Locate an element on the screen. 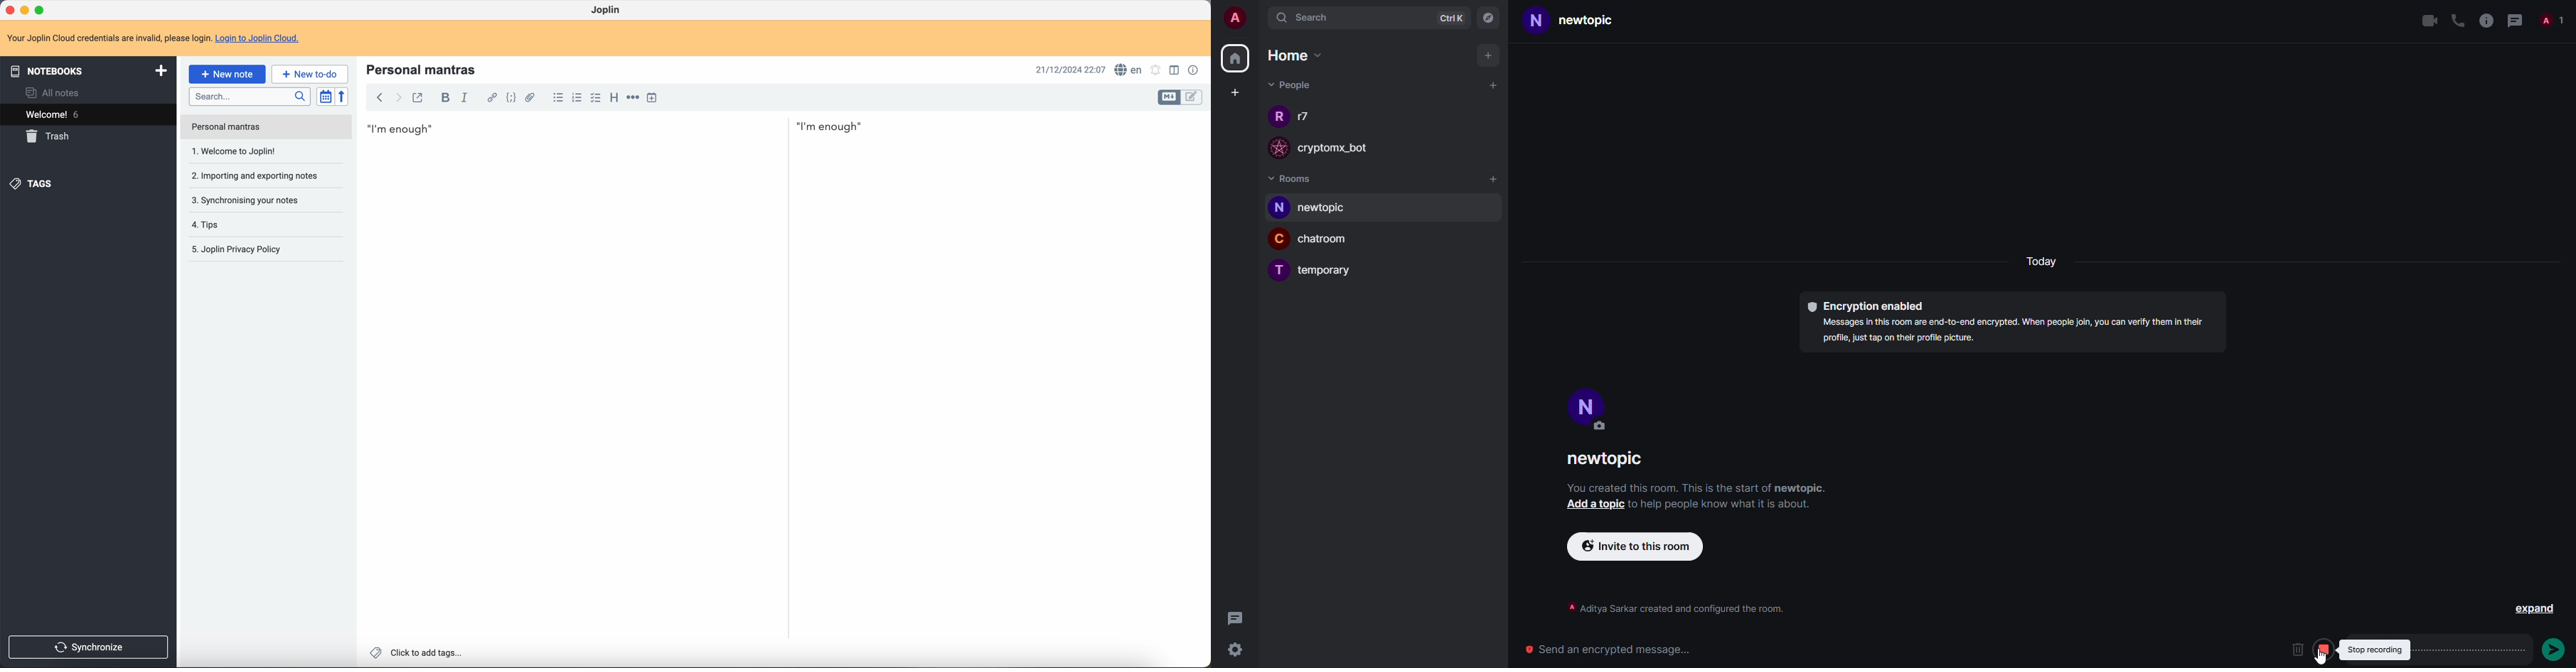 The height and width of the screenshot is (672, 2576). toggle sort order field is located at coordinates (326, 96).